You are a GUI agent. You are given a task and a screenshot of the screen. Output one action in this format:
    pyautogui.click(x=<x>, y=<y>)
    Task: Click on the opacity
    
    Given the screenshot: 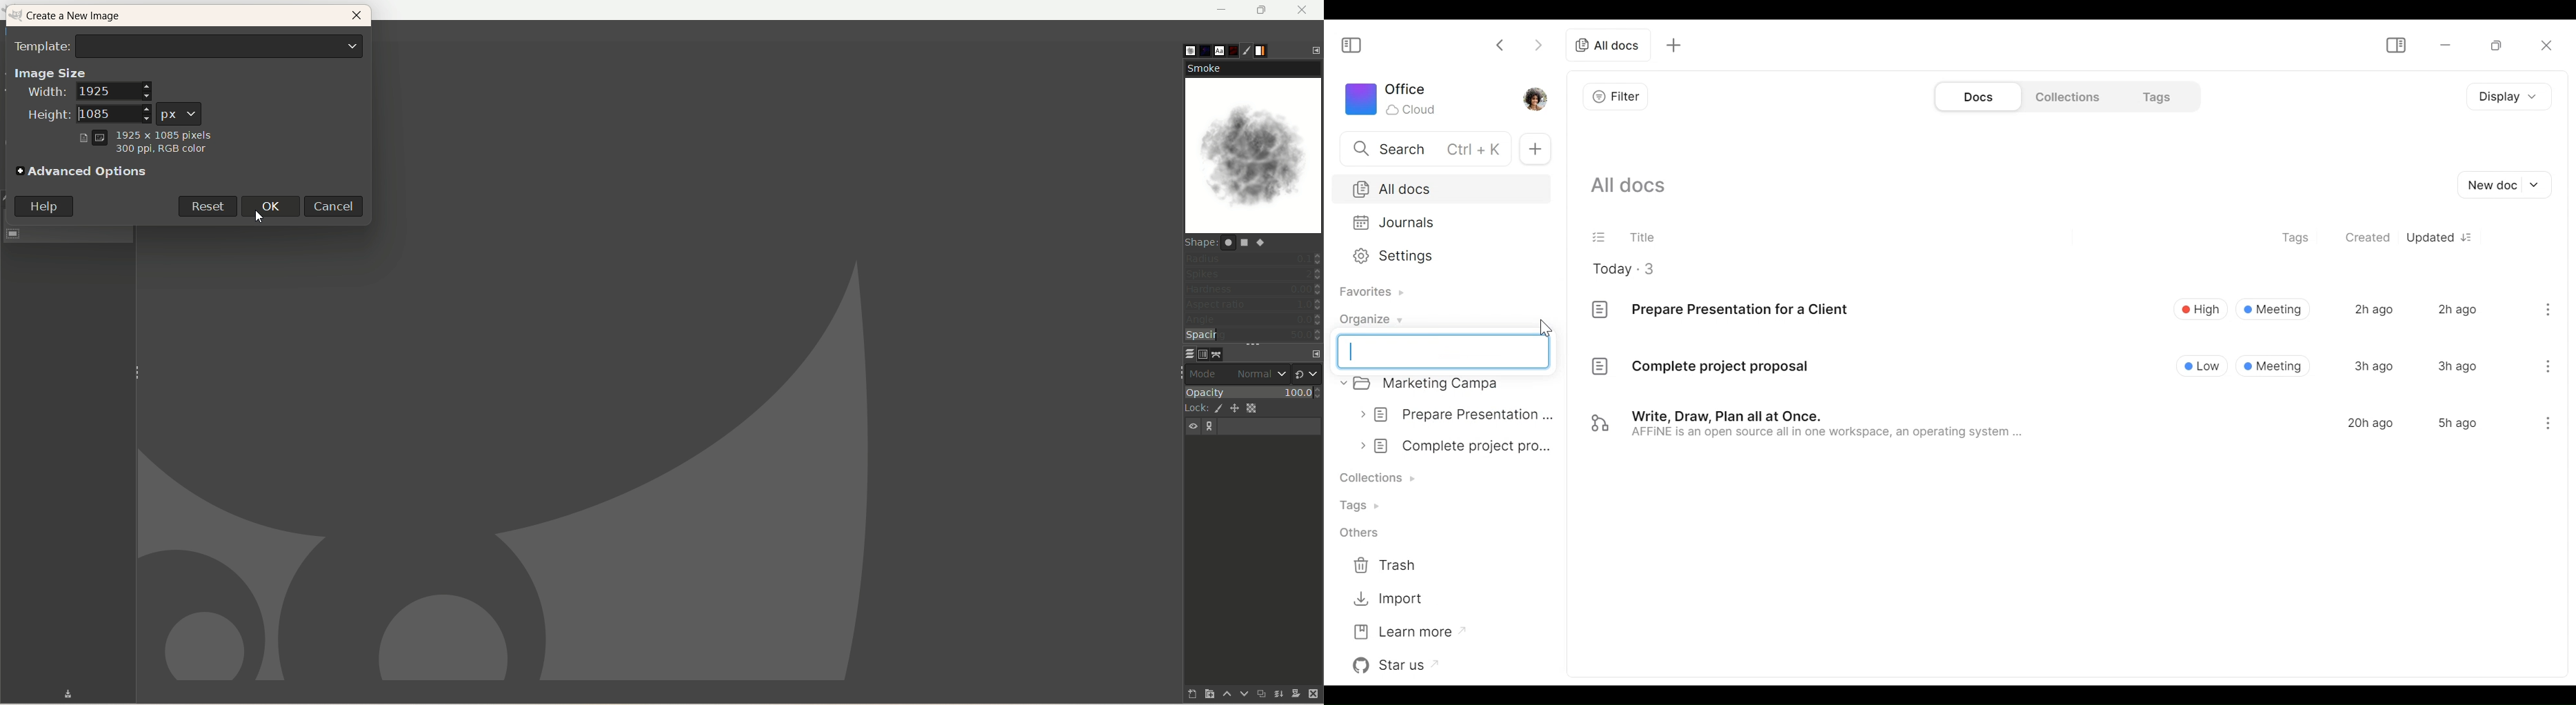 What is the action you would take?
    pyautogui.click(x=1252, y=390)
    